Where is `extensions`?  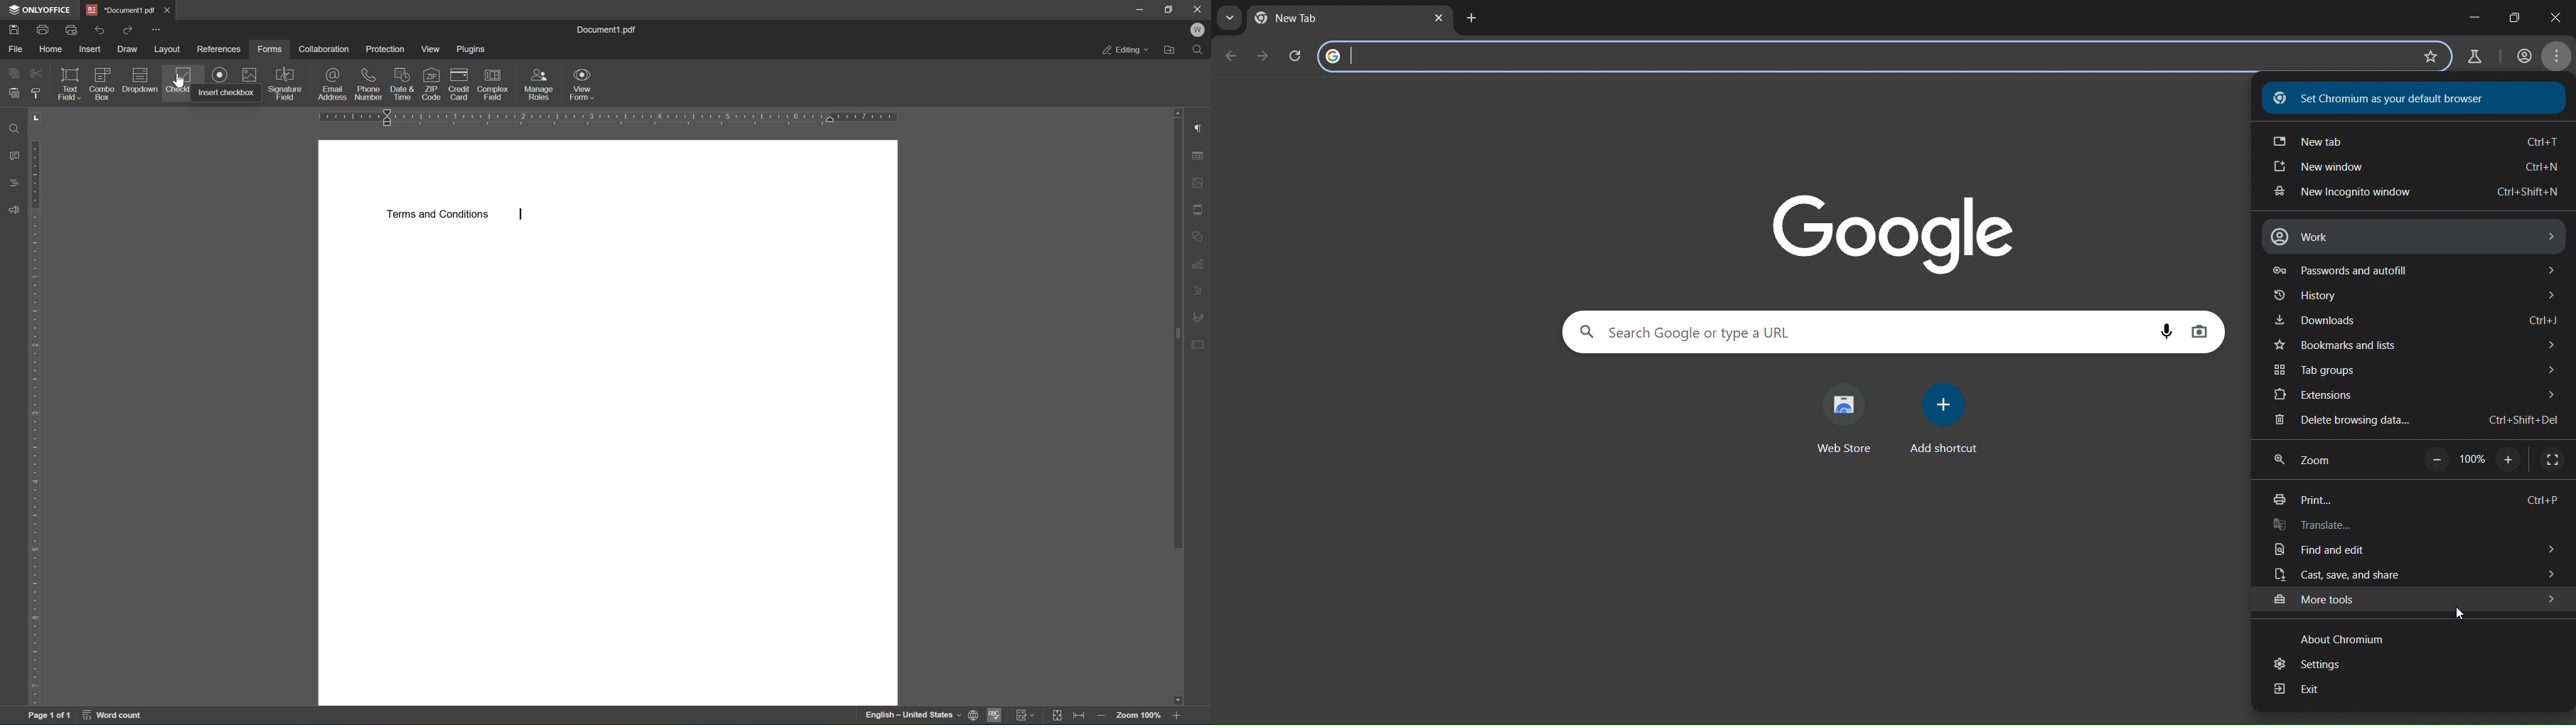 extensions is located at coordinates (2416, 395).